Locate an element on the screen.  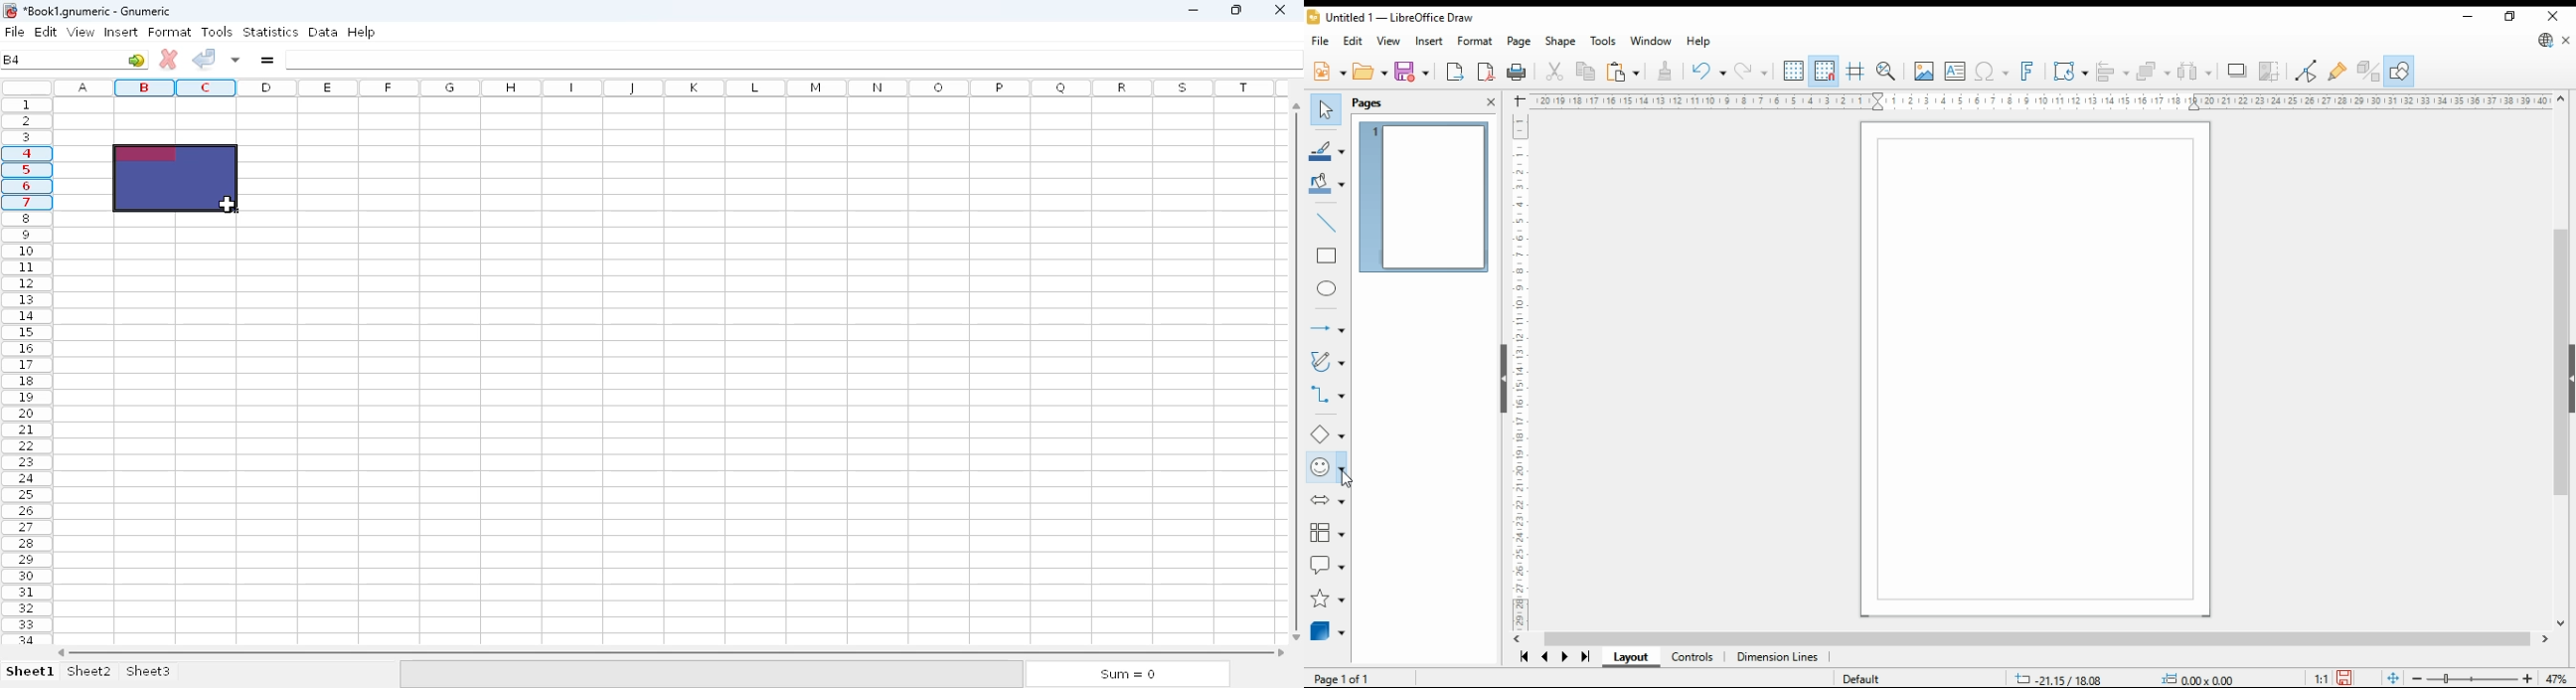
status is located at coordinates (2121, 678).